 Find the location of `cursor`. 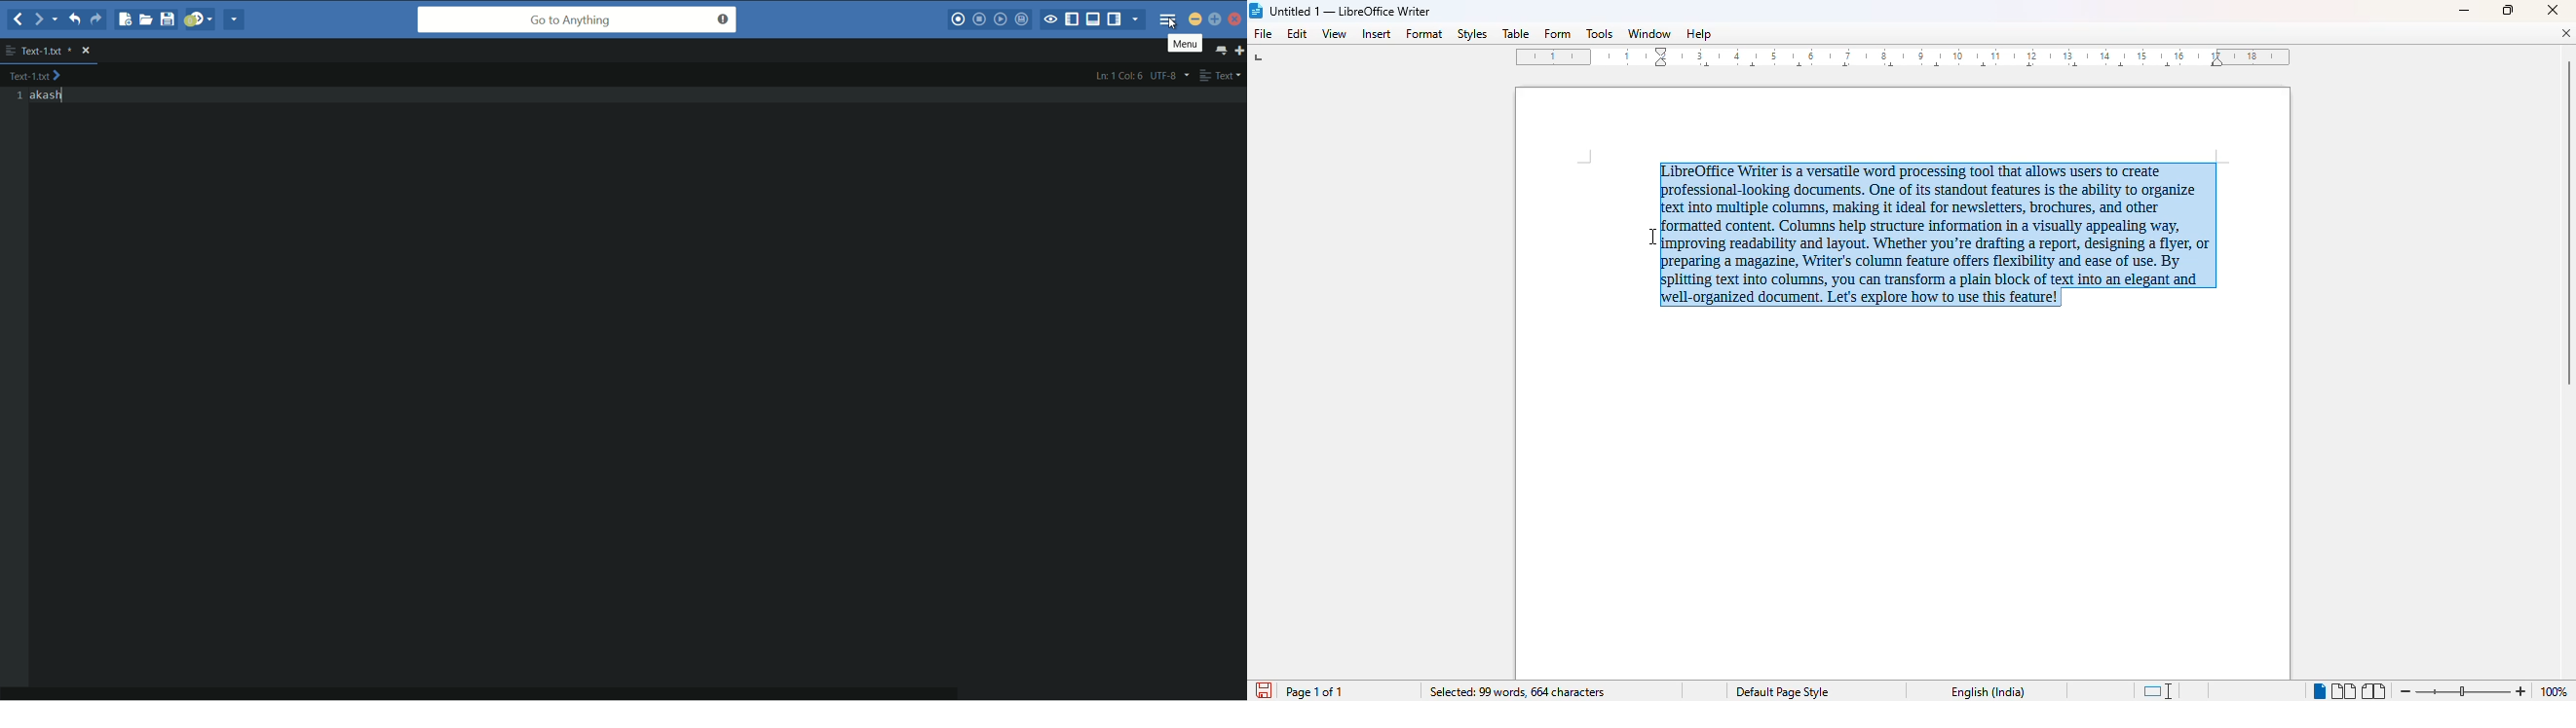

cursor is located at coordinates (1176, 24).